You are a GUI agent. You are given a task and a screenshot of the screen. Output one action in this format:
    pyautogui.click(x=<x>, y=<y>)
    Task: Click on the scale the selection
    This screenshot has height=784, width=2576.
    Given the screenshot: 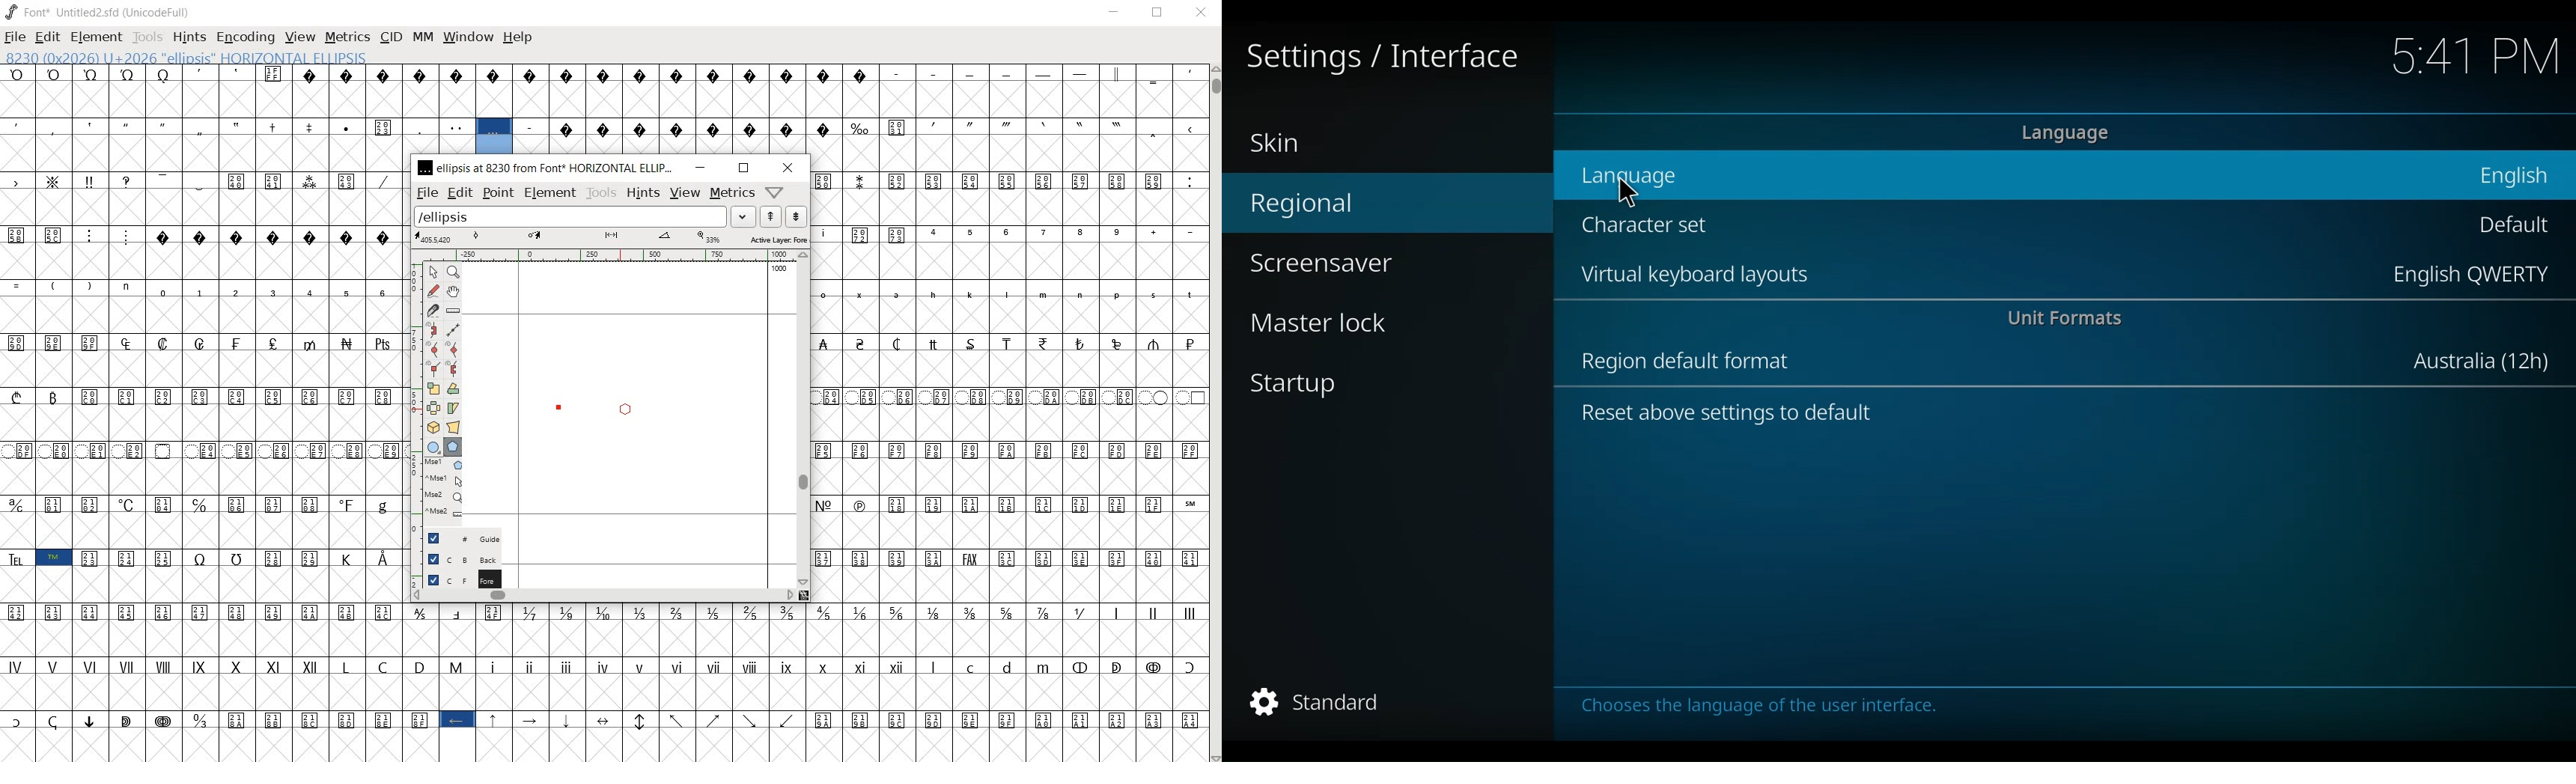 What is the action you would take?
    pyautogui.click(x=432, y=387)
    